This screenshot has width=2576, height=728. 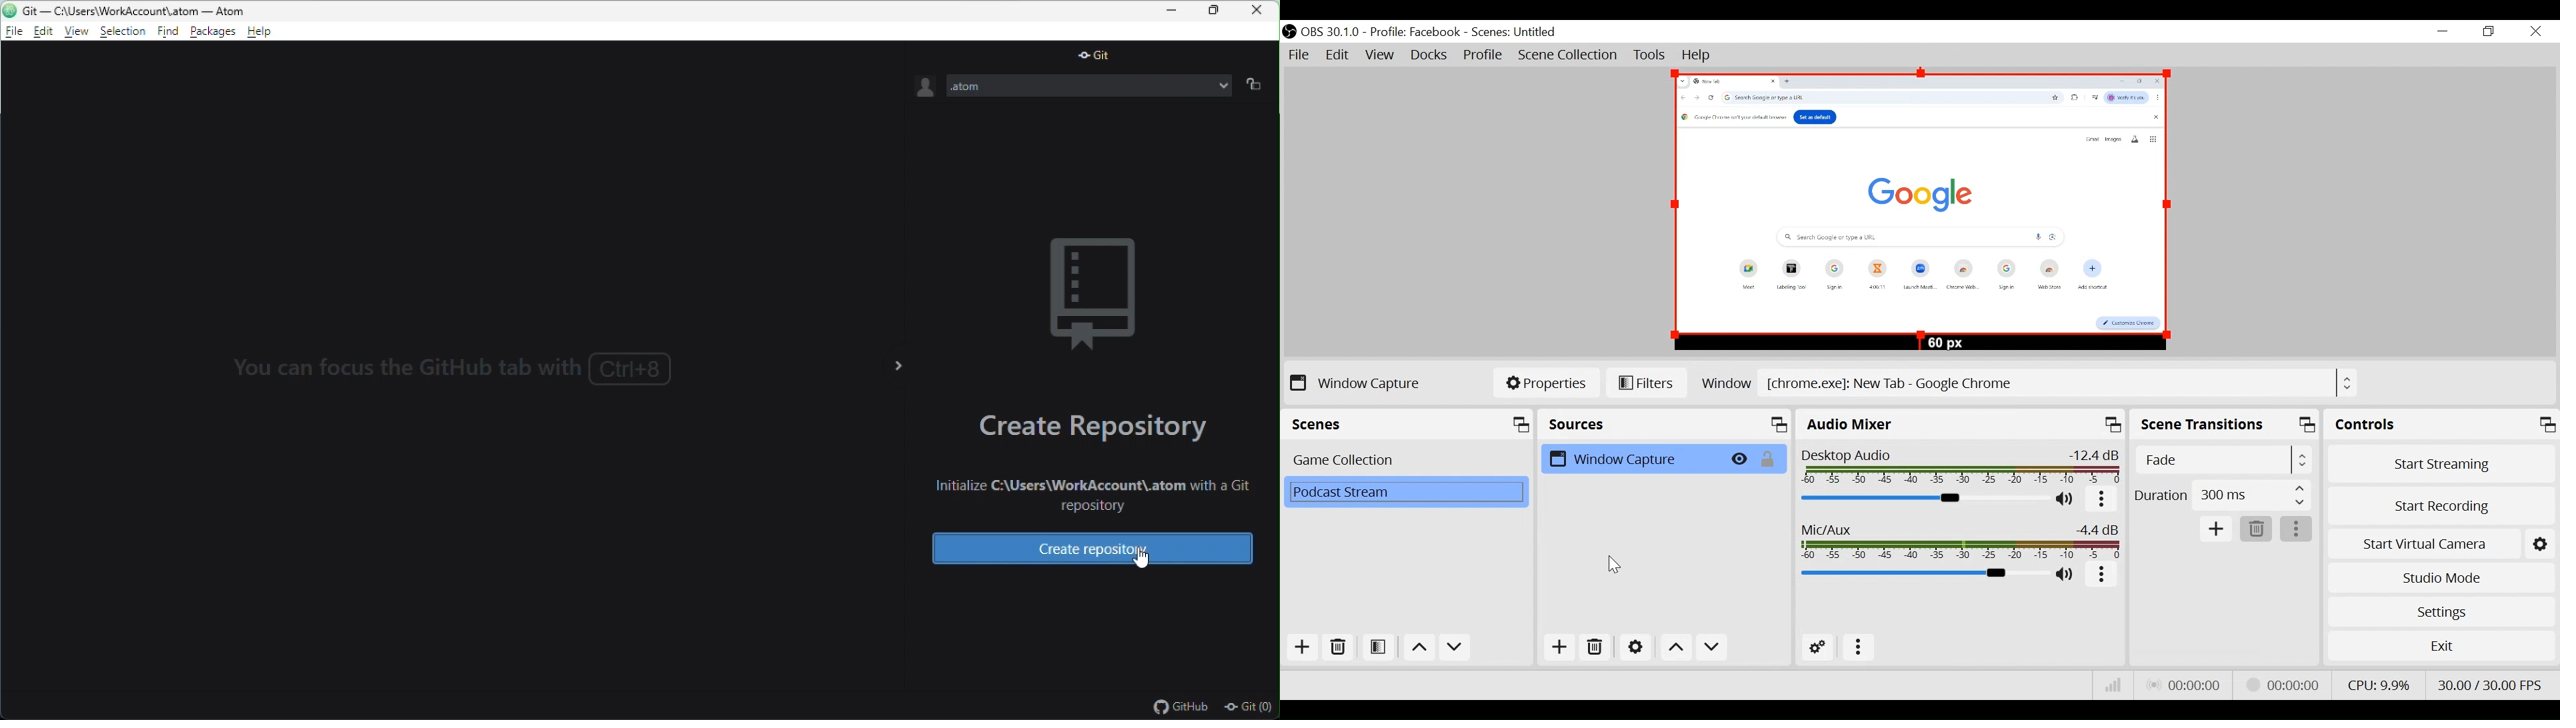 What do you see at coordinates (1616, 563) in the screenshot?
I see `cursor` at bounding box center [1616, 563].